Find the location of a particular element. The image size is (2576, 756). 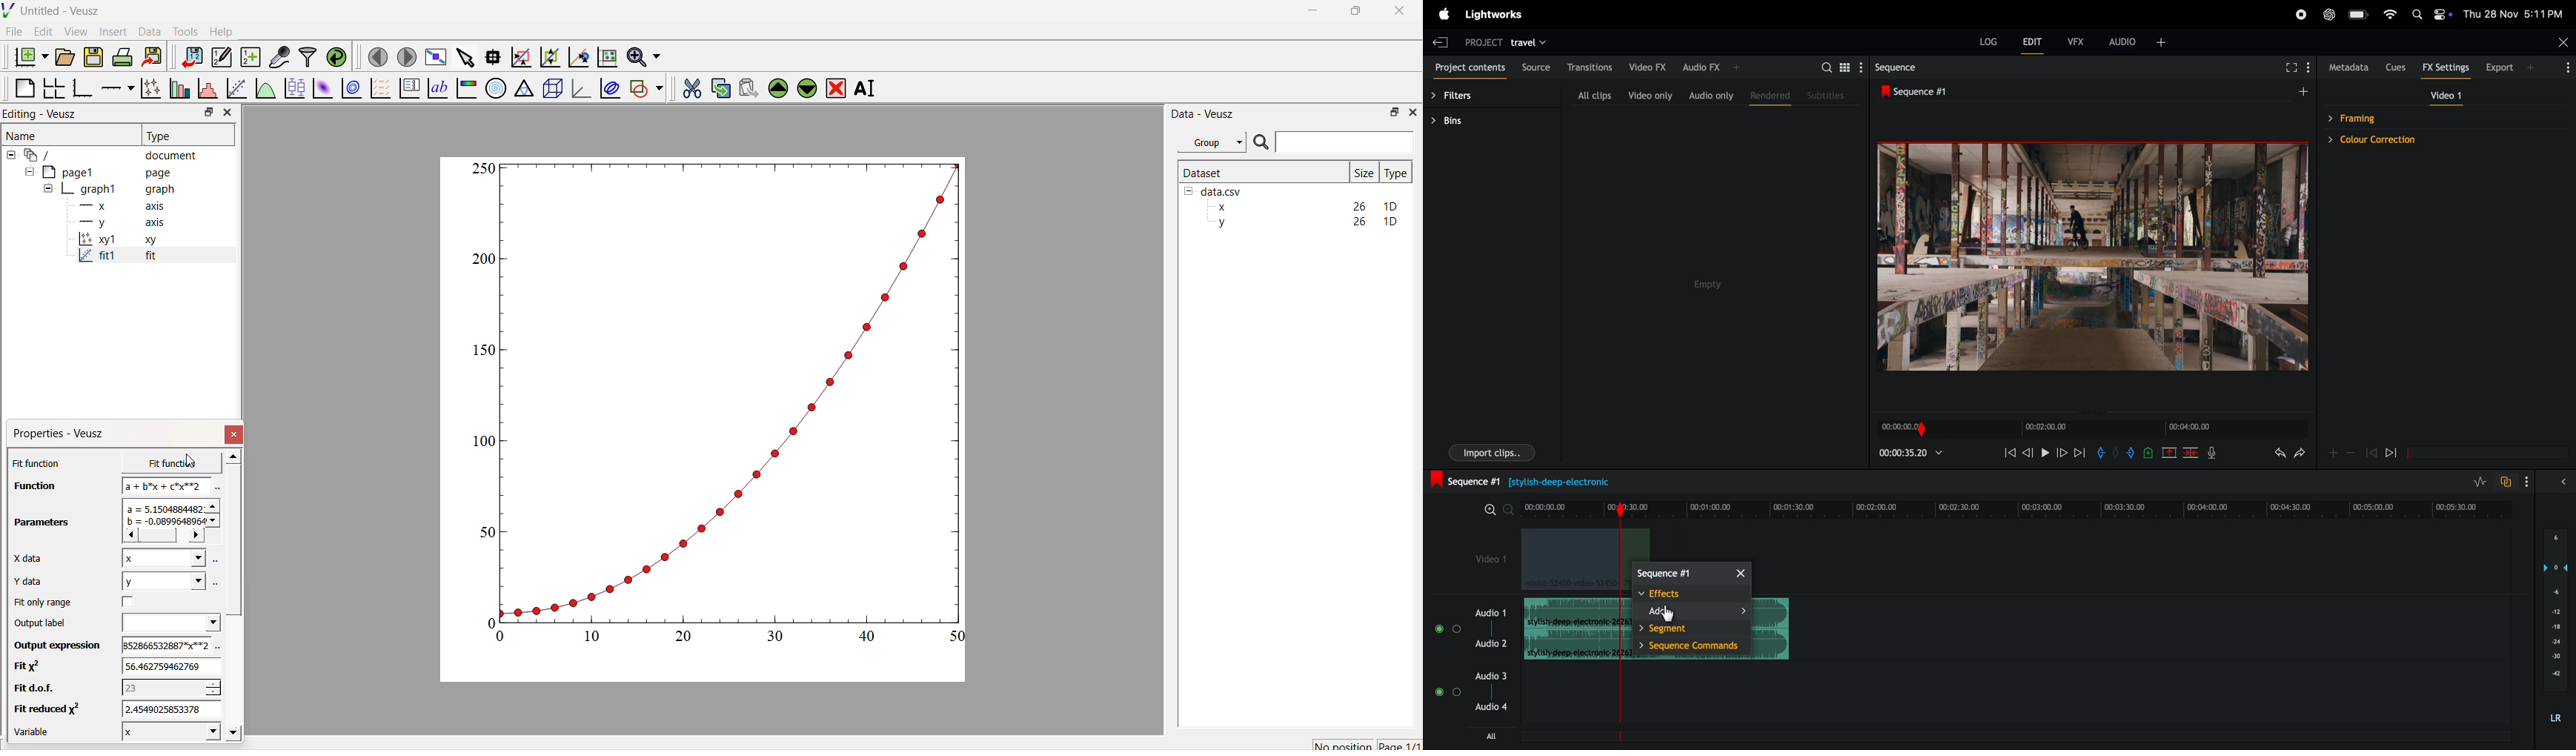

all clips is located at coordinates (1593, 94).